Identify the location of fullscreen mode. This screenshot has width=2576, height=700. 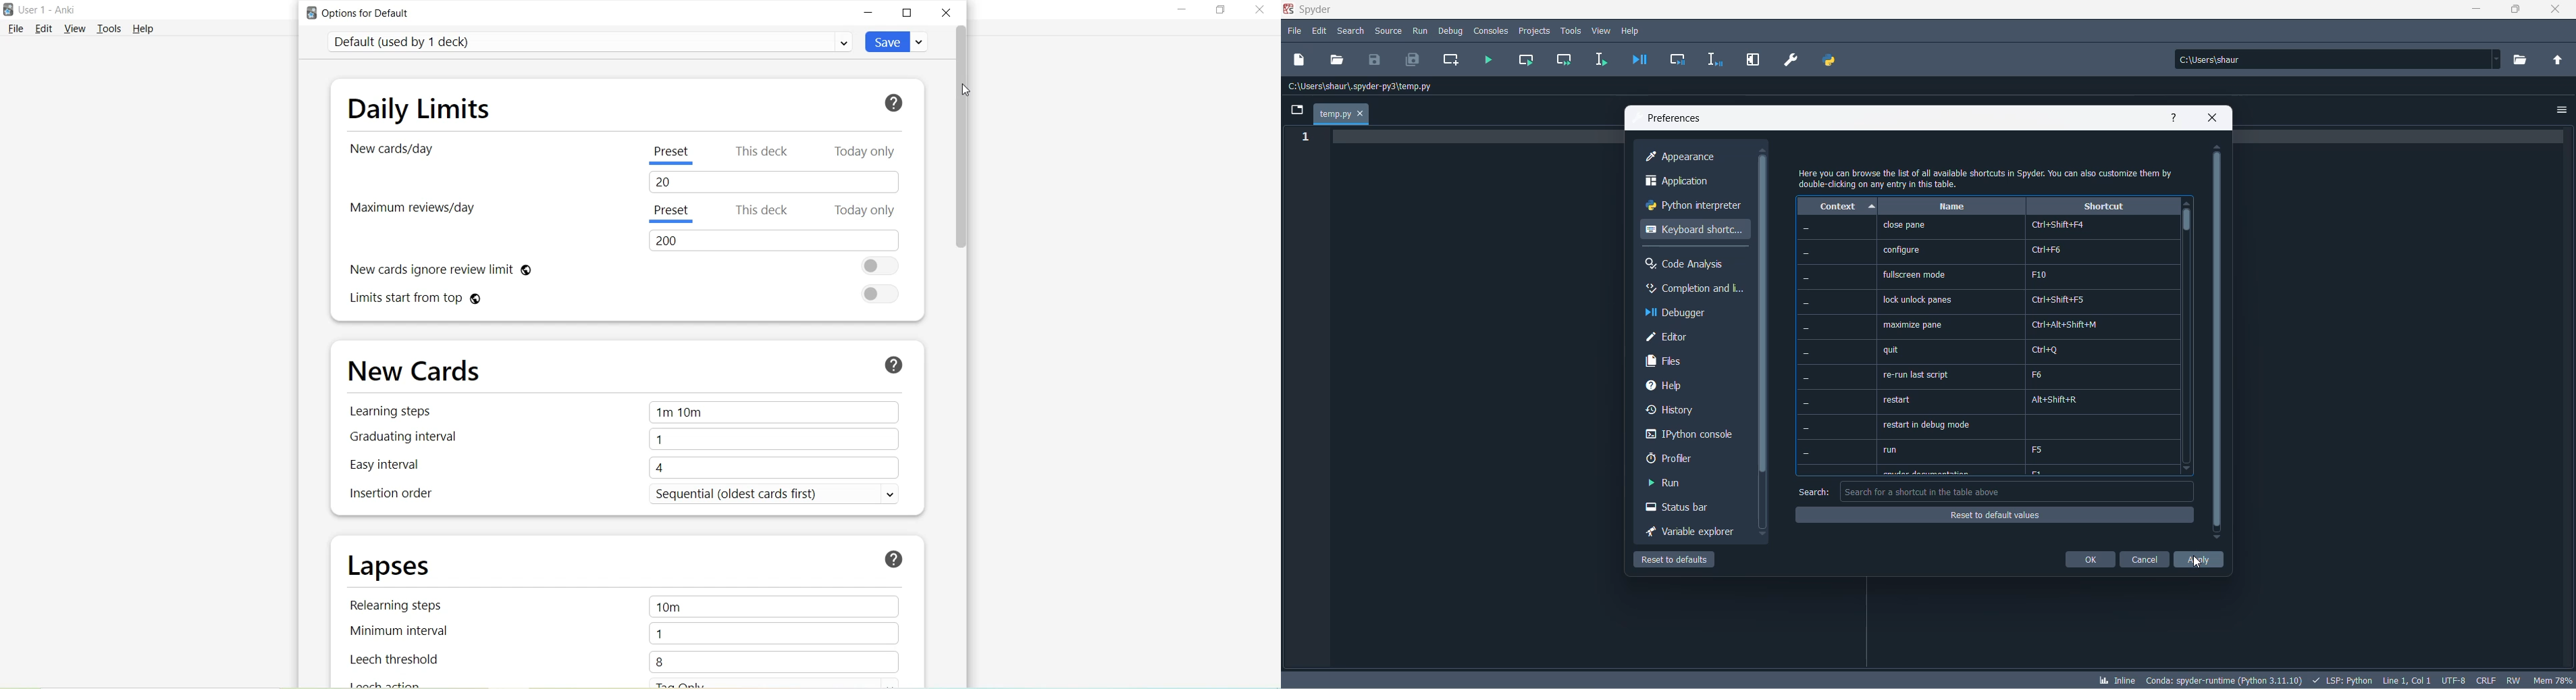
(1915, 275).